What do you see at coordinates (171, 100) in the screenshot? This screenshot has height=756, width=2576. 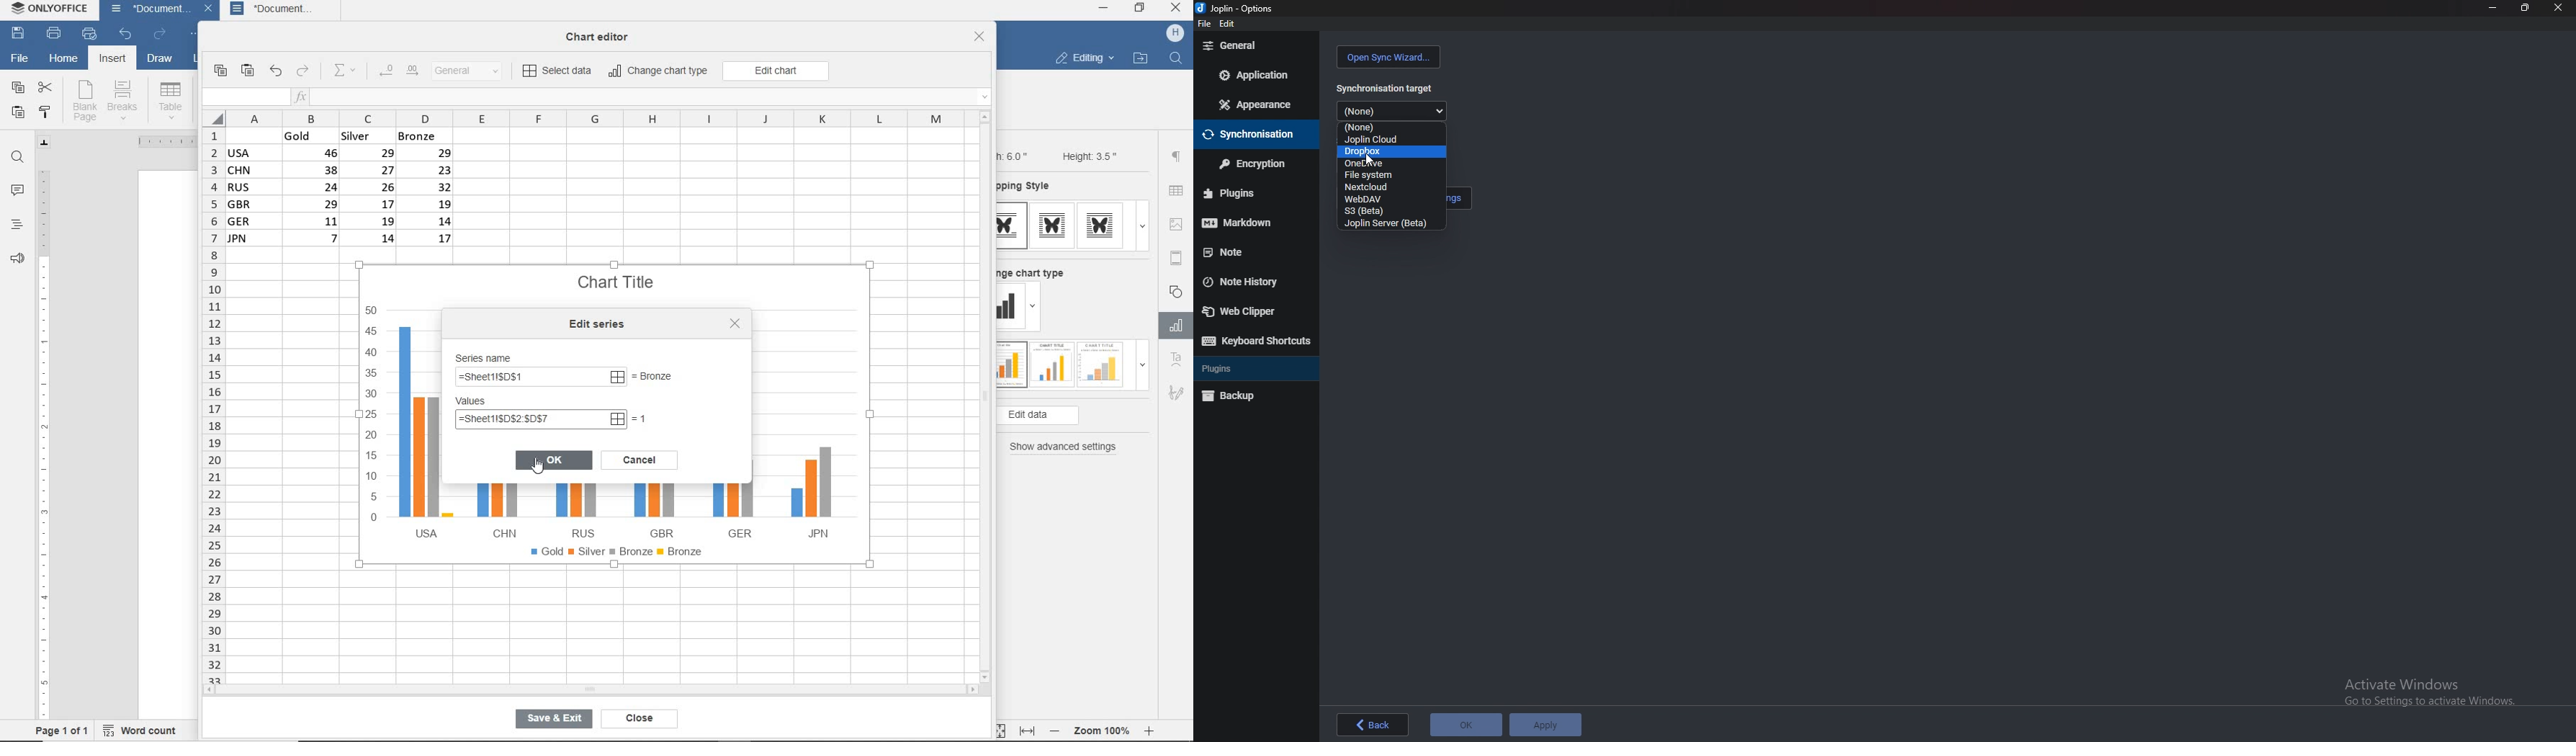 I see `table` at bounding box center [171, 100].